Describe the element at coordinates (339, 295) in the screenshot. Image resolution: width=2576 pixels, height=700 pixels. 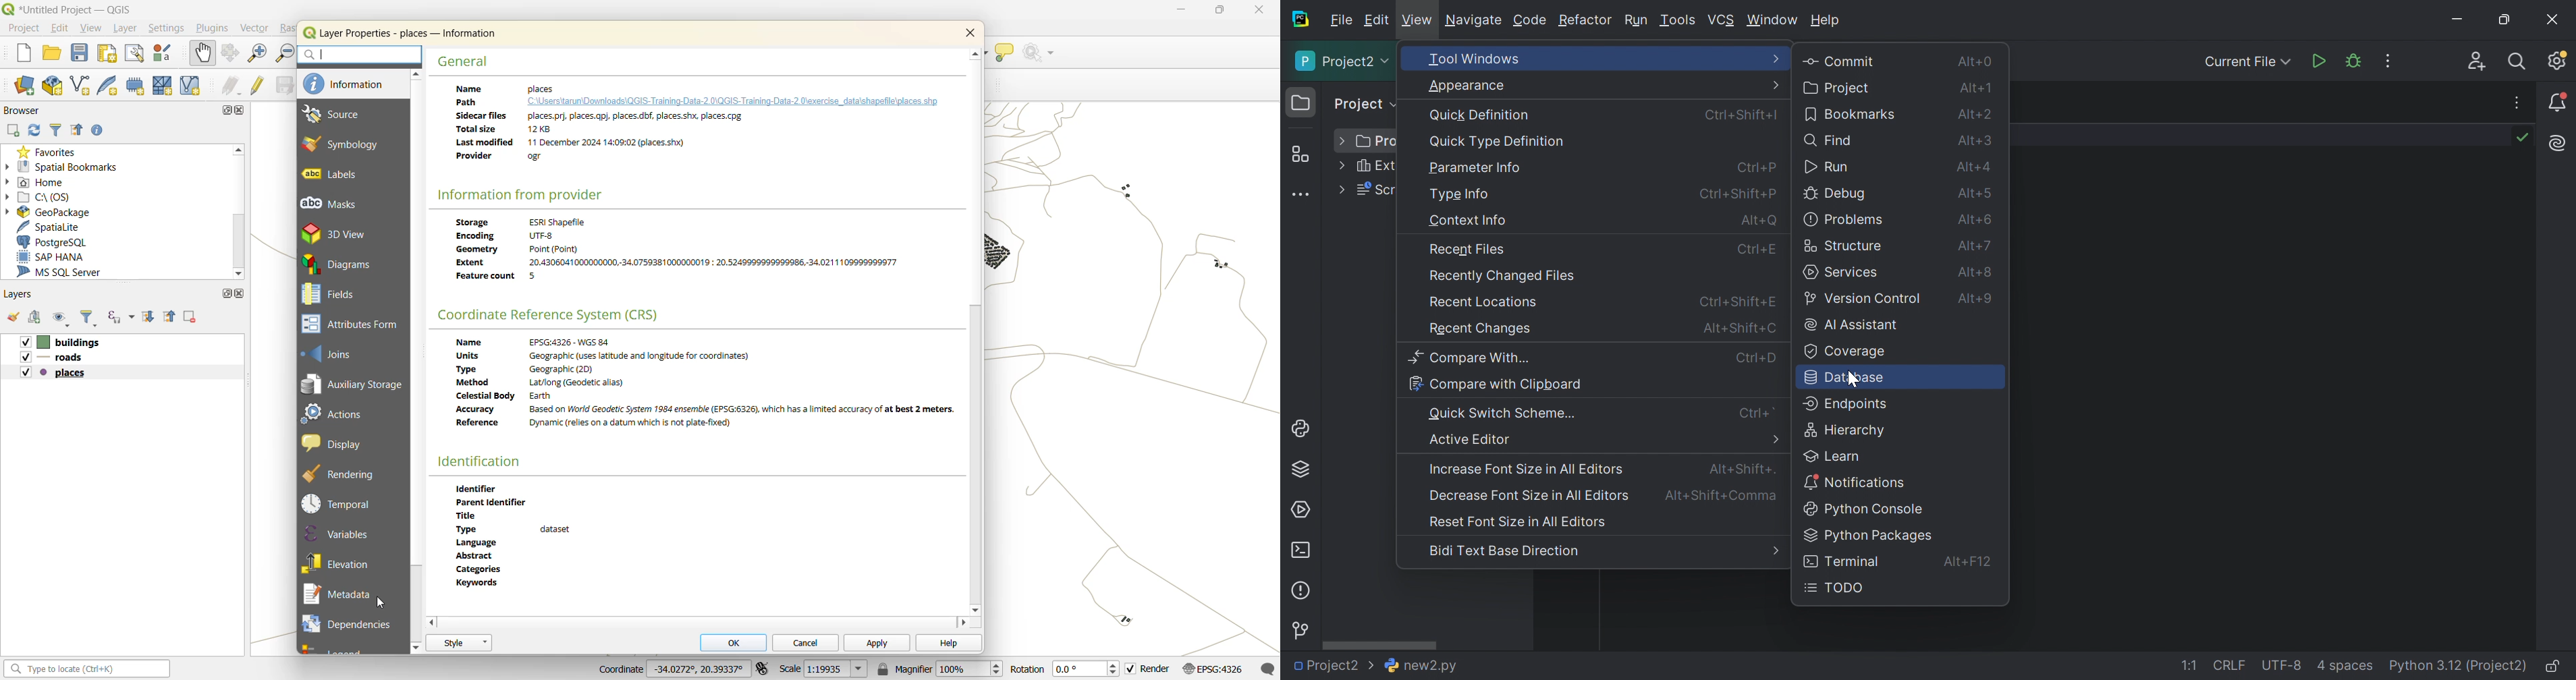
I see `fields` at that location.